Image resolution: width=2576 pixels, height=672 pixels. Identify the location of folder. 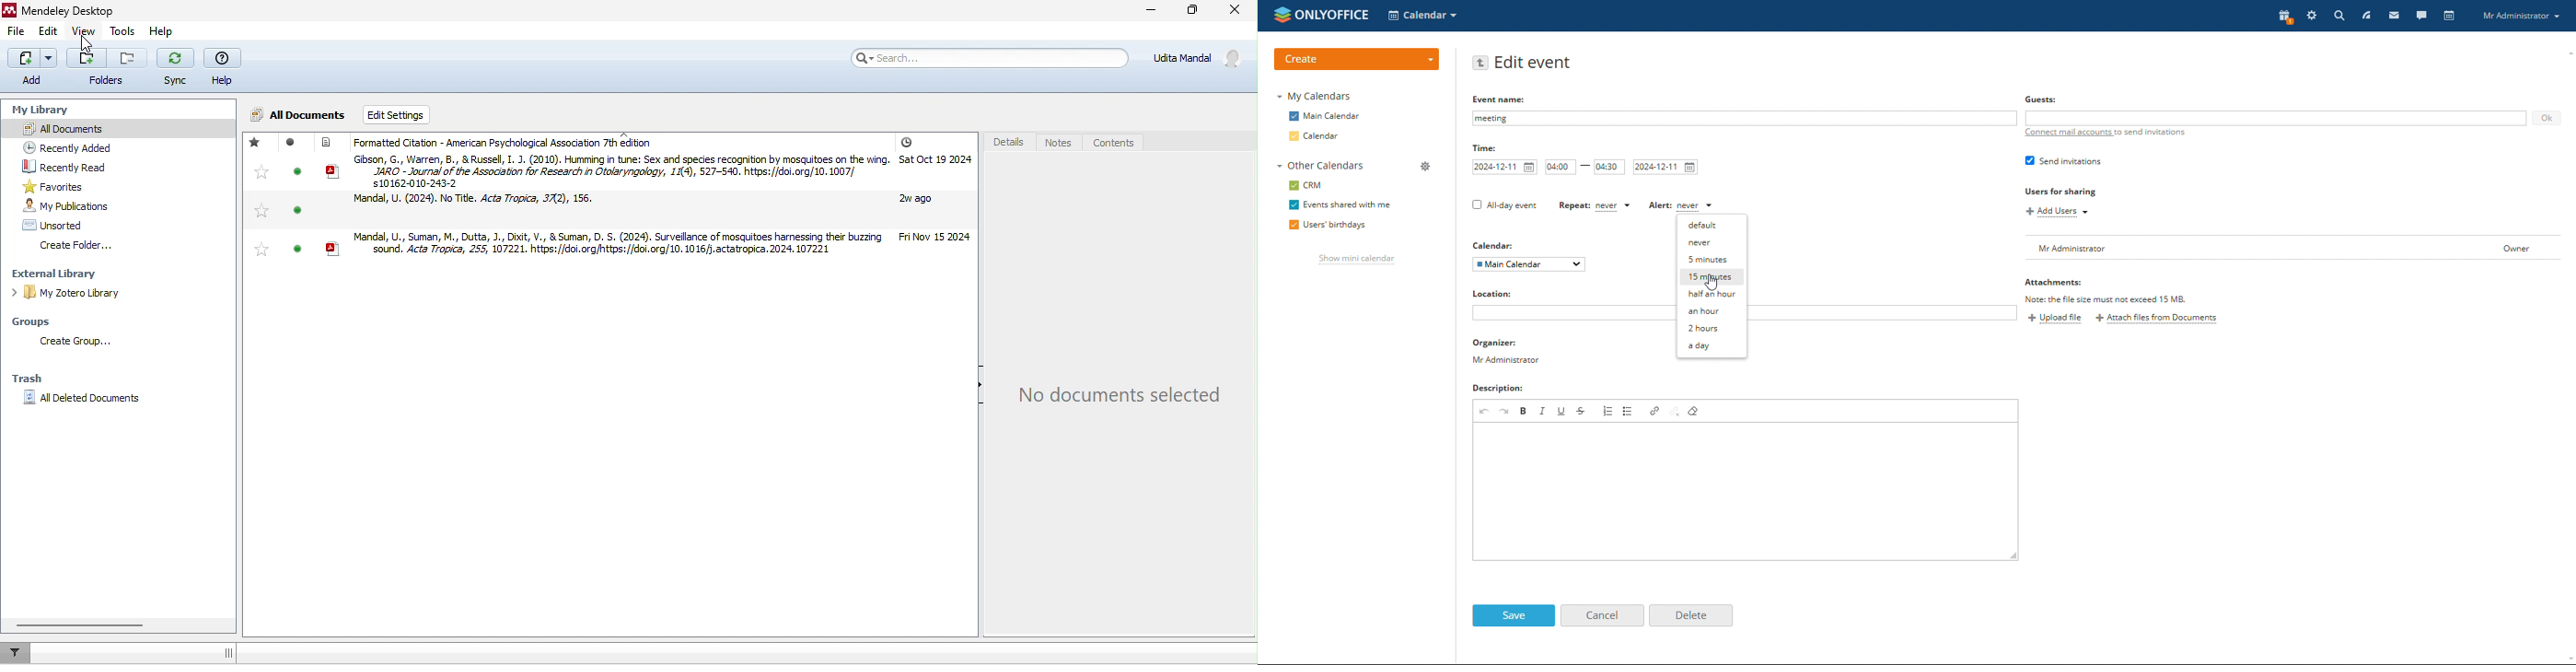
(104, 69).